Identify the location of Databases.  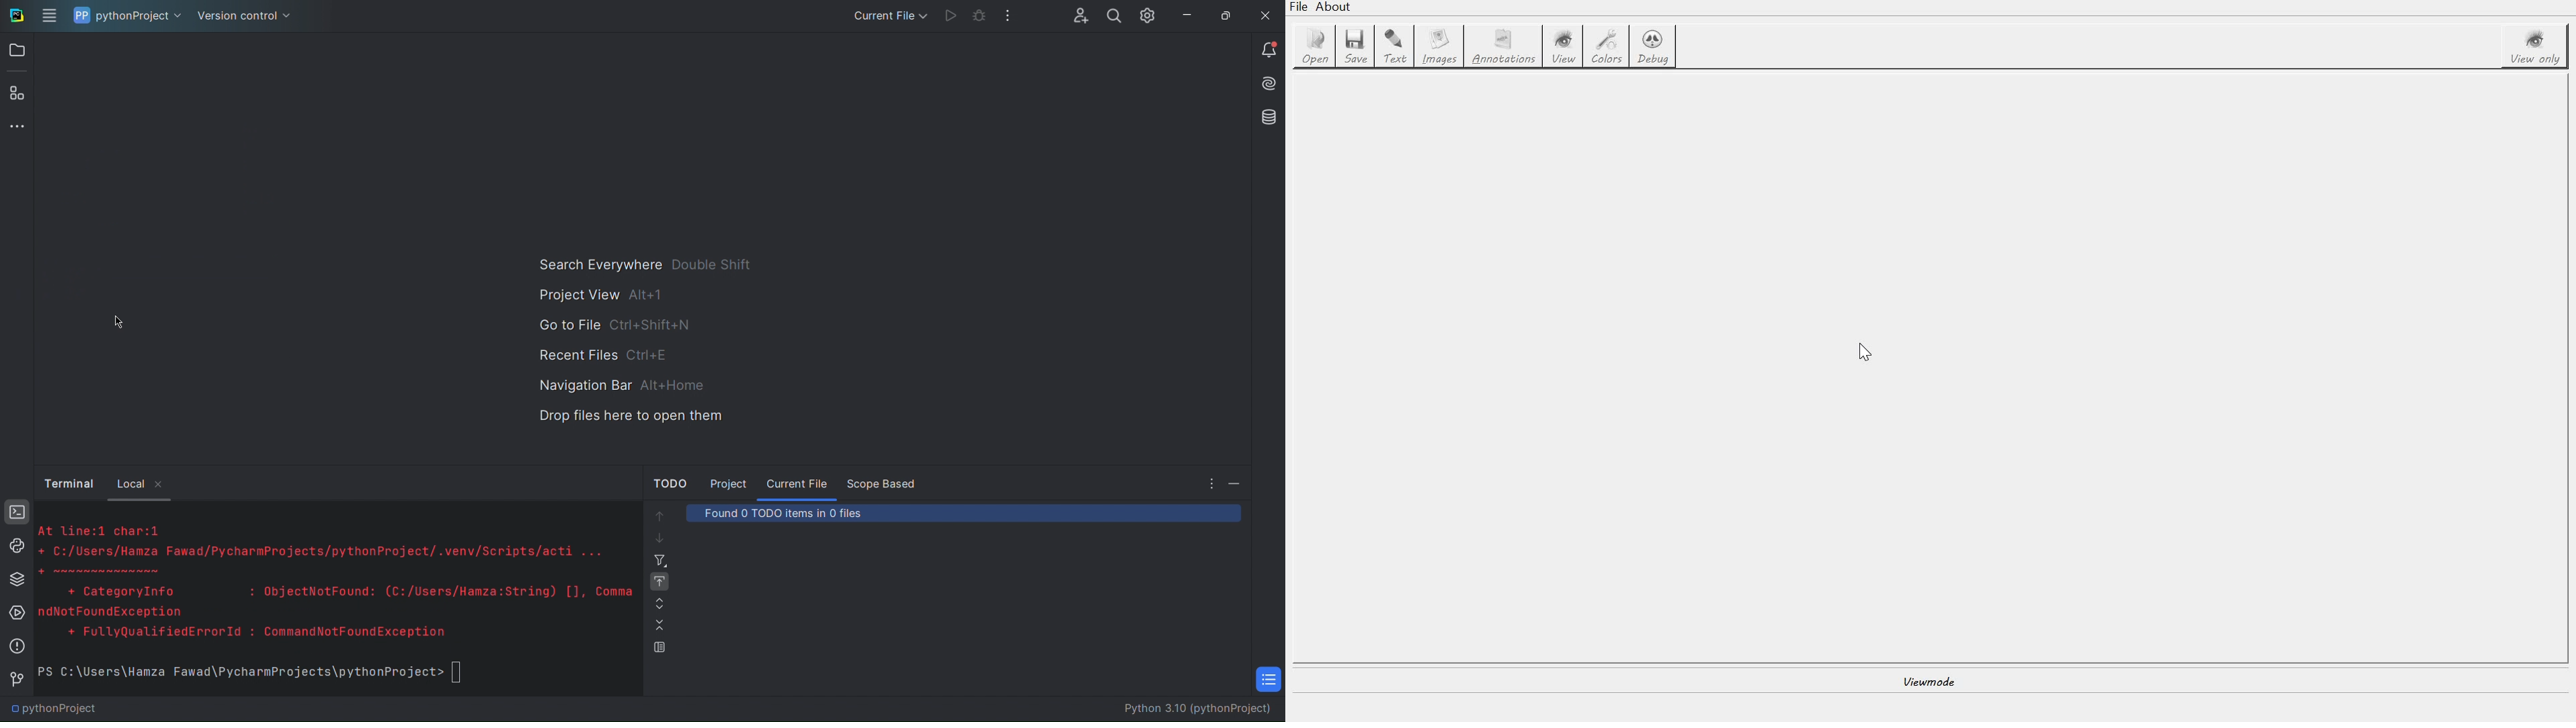
(1267, 119).